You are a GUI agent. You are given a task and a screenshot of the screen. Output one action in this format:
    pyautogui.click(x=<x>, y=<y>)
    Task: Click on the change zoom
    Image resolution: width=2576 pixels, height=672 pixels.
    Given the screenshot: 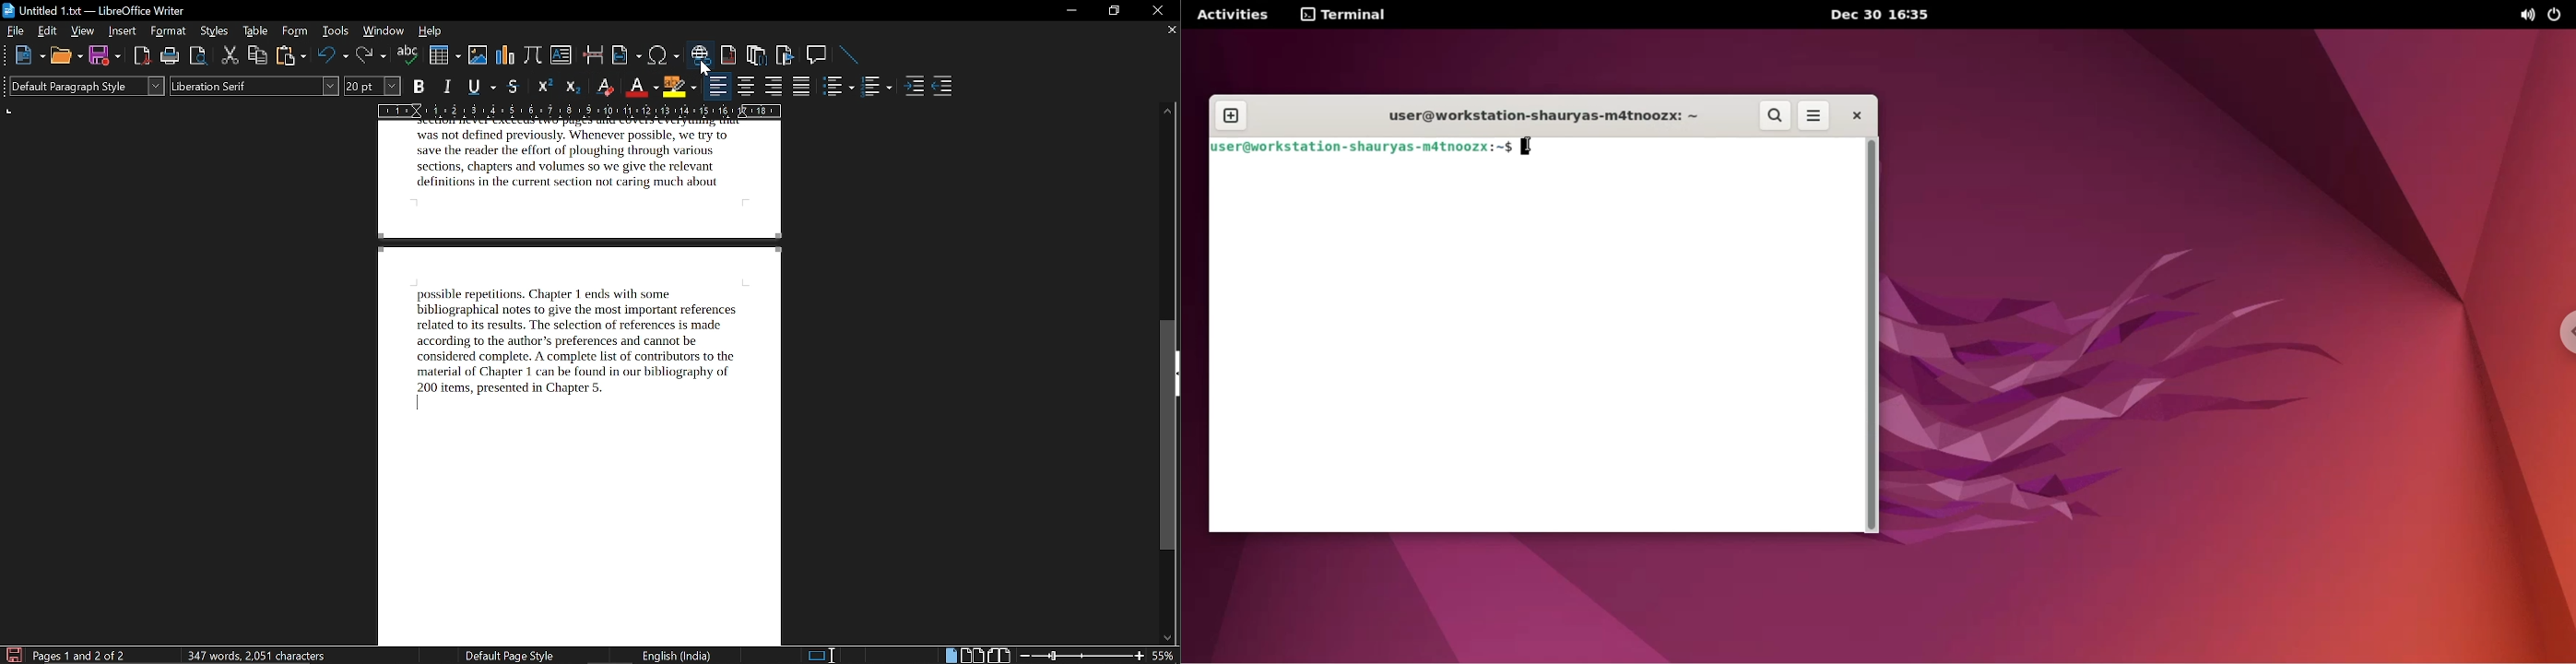 What is the action you would take?
    pyautogui.click(x=1081, y=656)
    